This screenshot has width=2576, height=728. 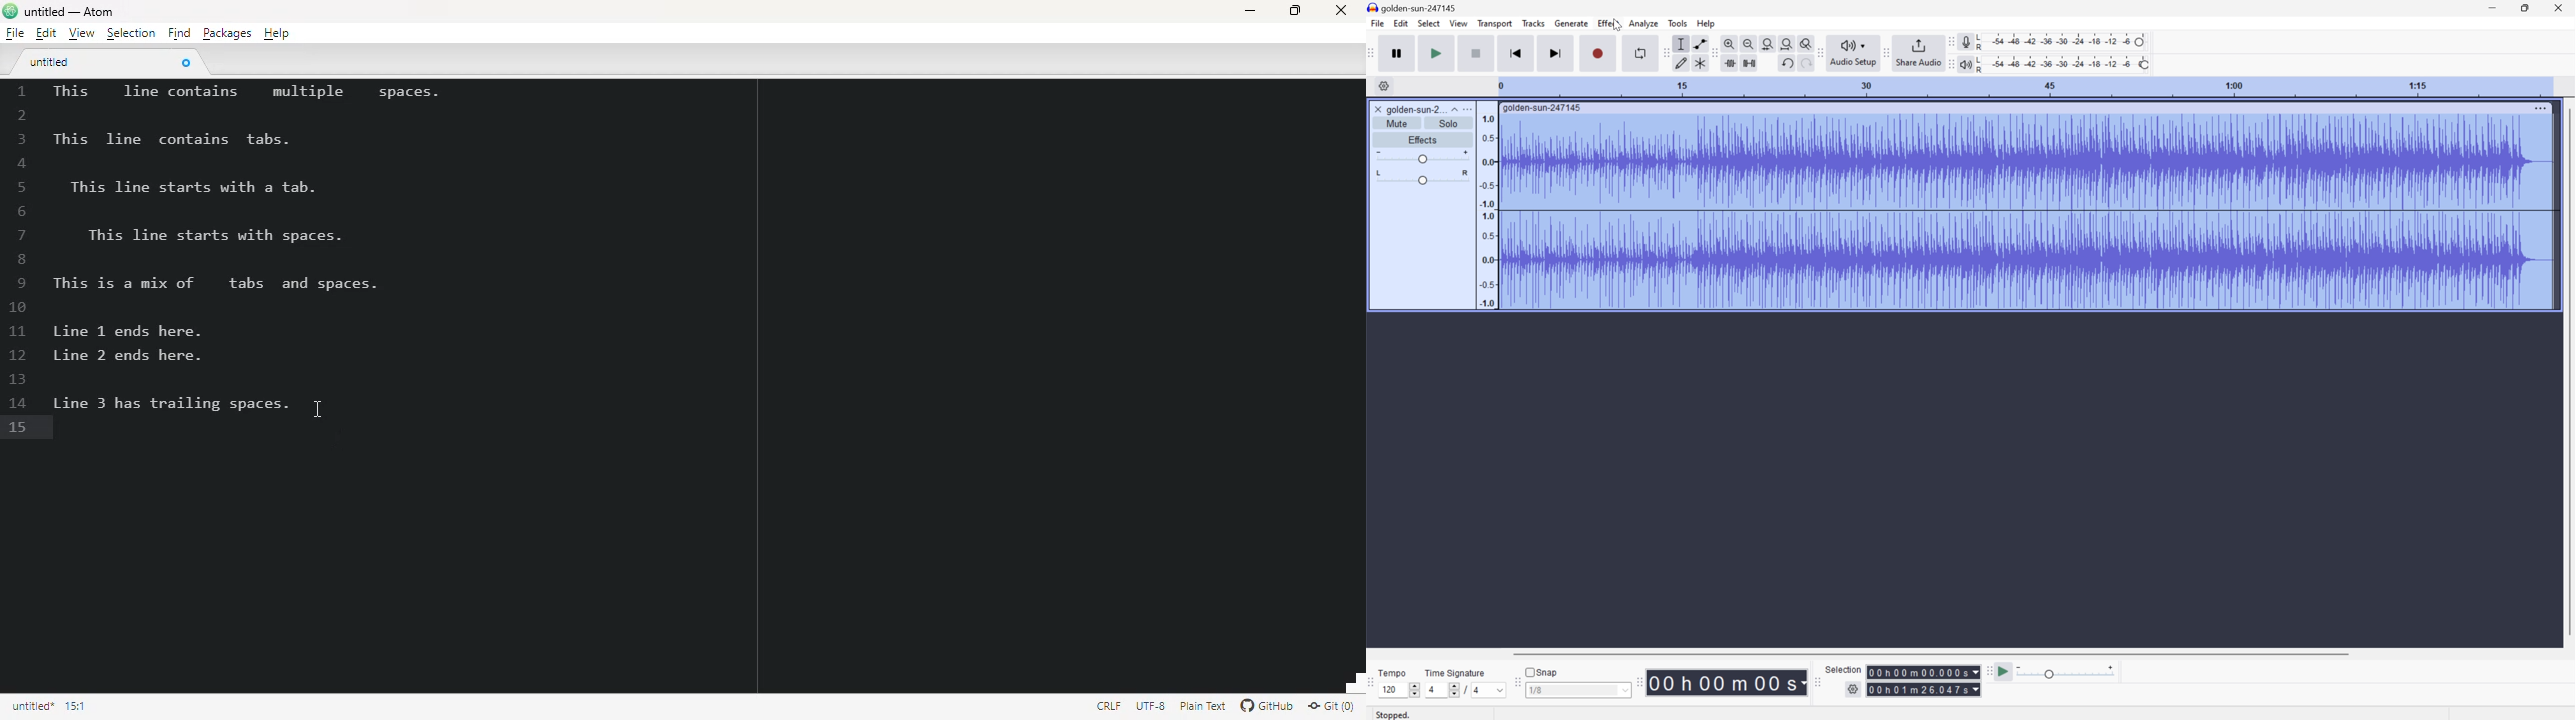 What do you see at coordinates (1395, 672) in the screenshot?
I see `Tempo` at bounding box center [1395, 672].